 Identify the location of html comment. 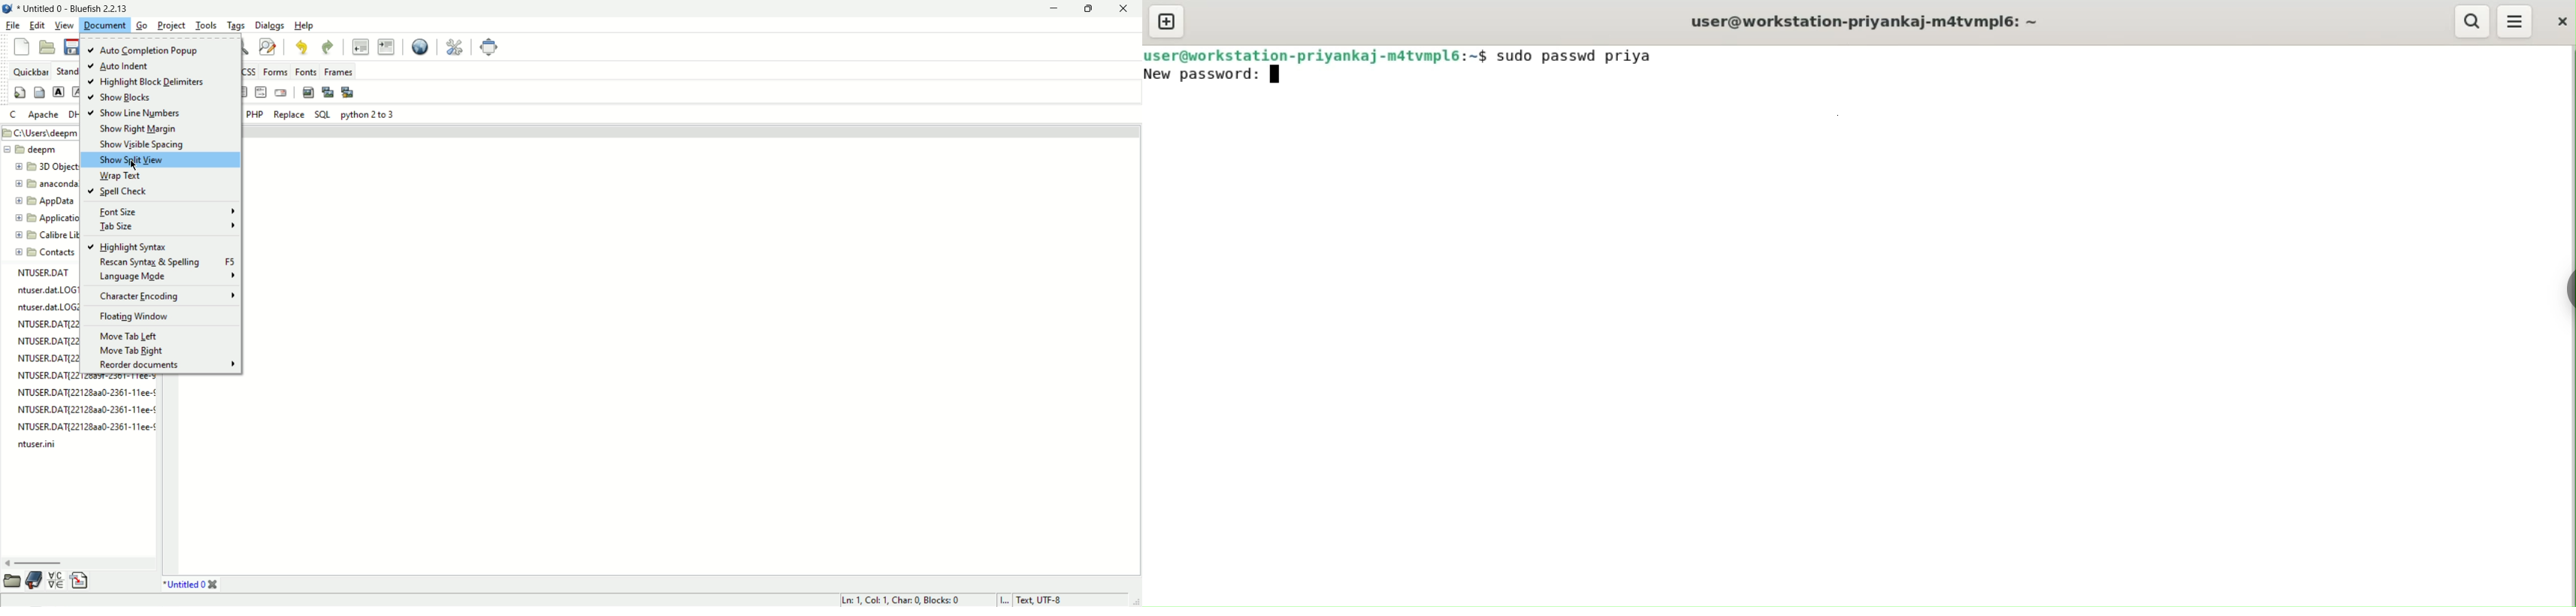
(261, 92).